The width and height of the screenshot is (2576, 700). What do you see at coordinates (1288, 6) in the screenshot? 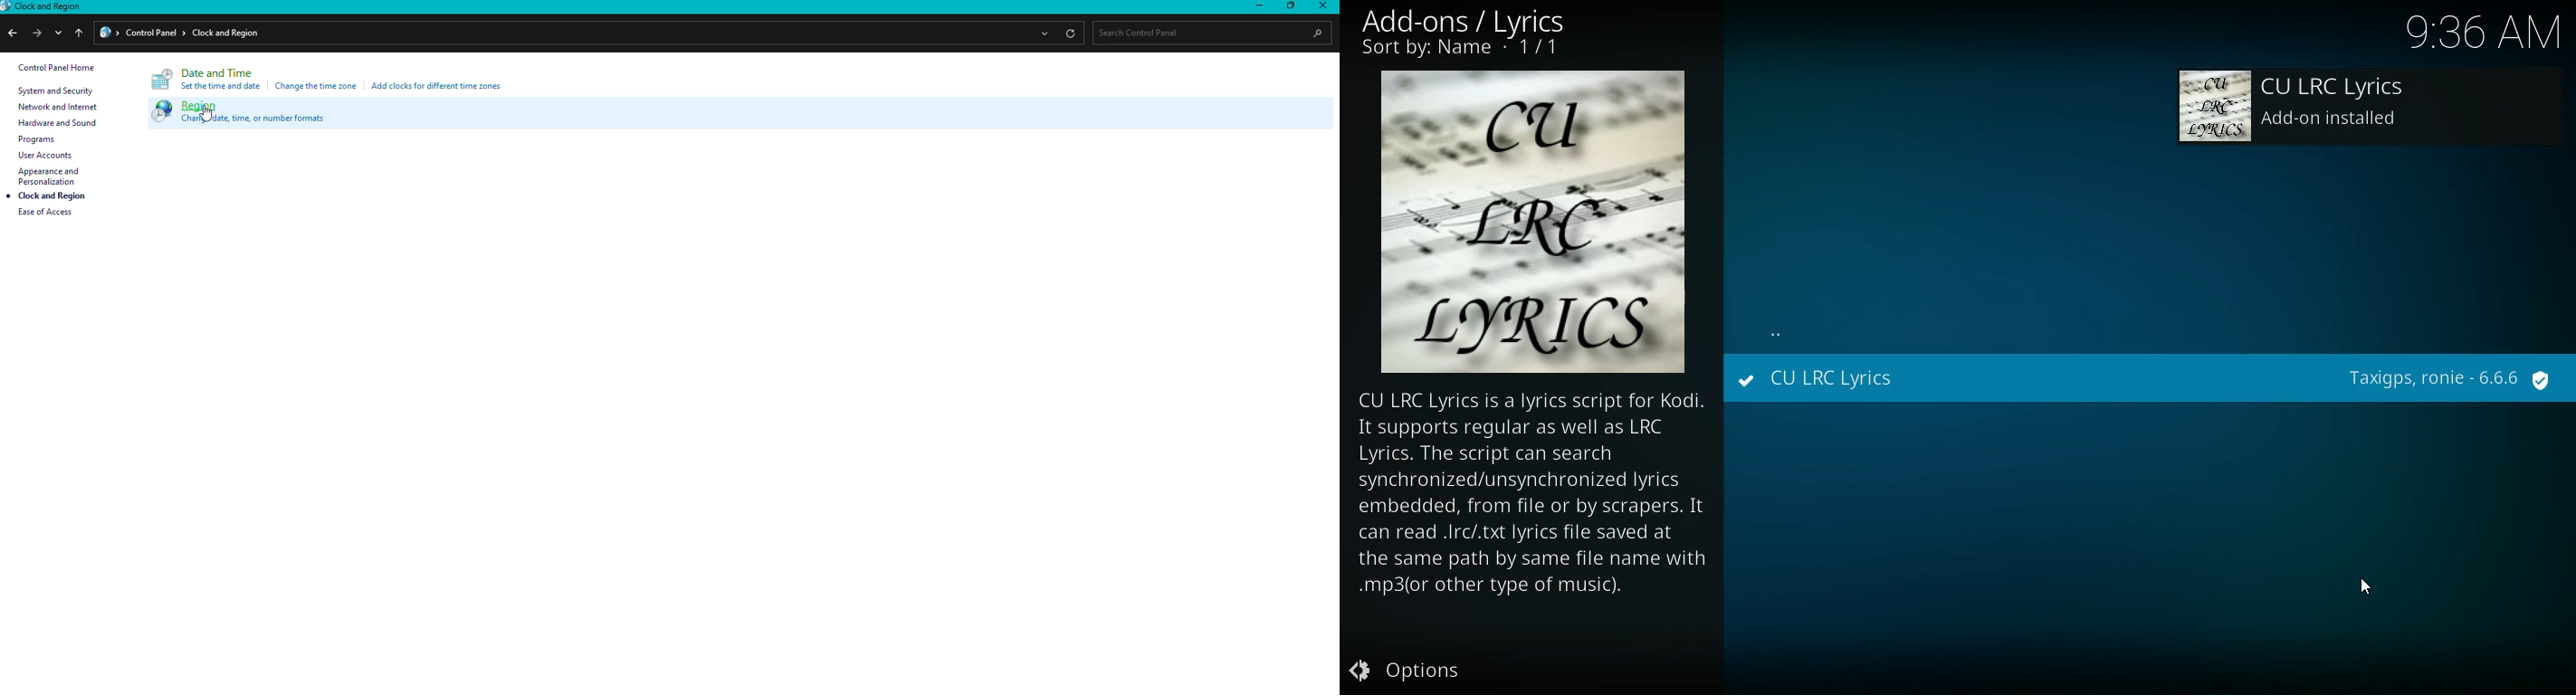
I see `Restore` at bounding box center [1288, 6].